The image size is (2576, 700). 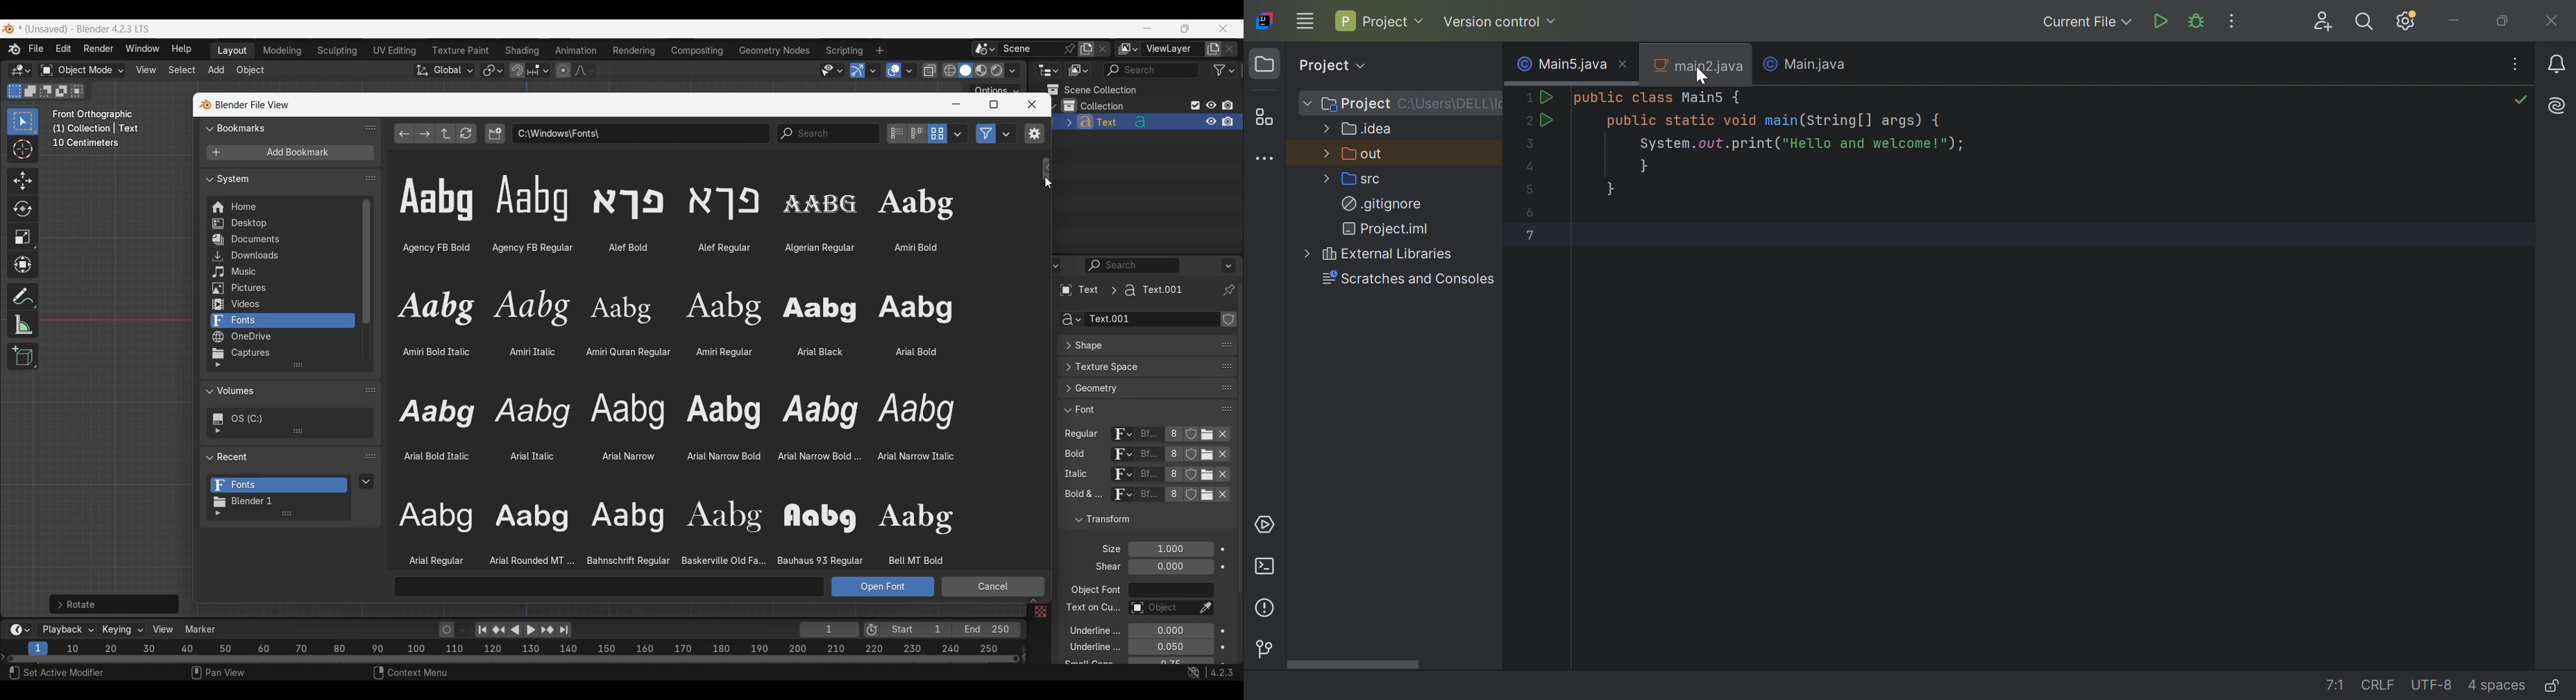 What do you see at coordinates (676, 369) in the screenshot?
I see `Font options` at bounding box center [676, 369].